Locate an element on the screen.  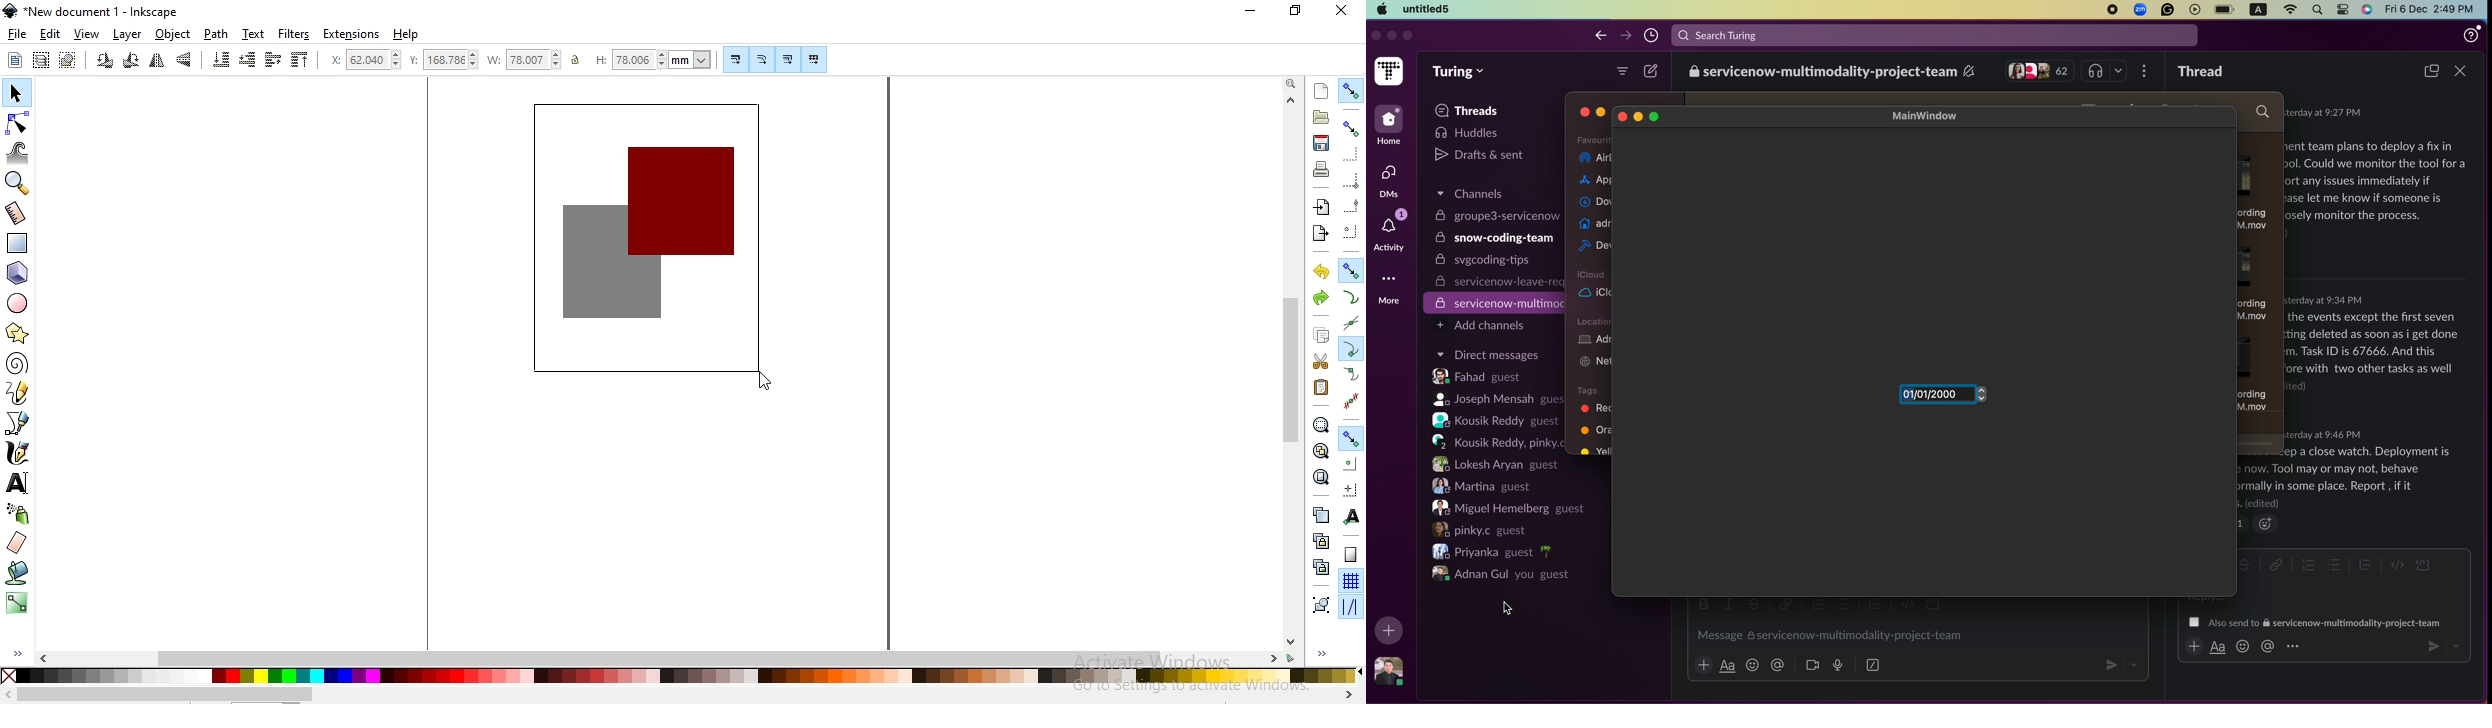
deselect selected objects or nodes is located at coordinates (70, 60).